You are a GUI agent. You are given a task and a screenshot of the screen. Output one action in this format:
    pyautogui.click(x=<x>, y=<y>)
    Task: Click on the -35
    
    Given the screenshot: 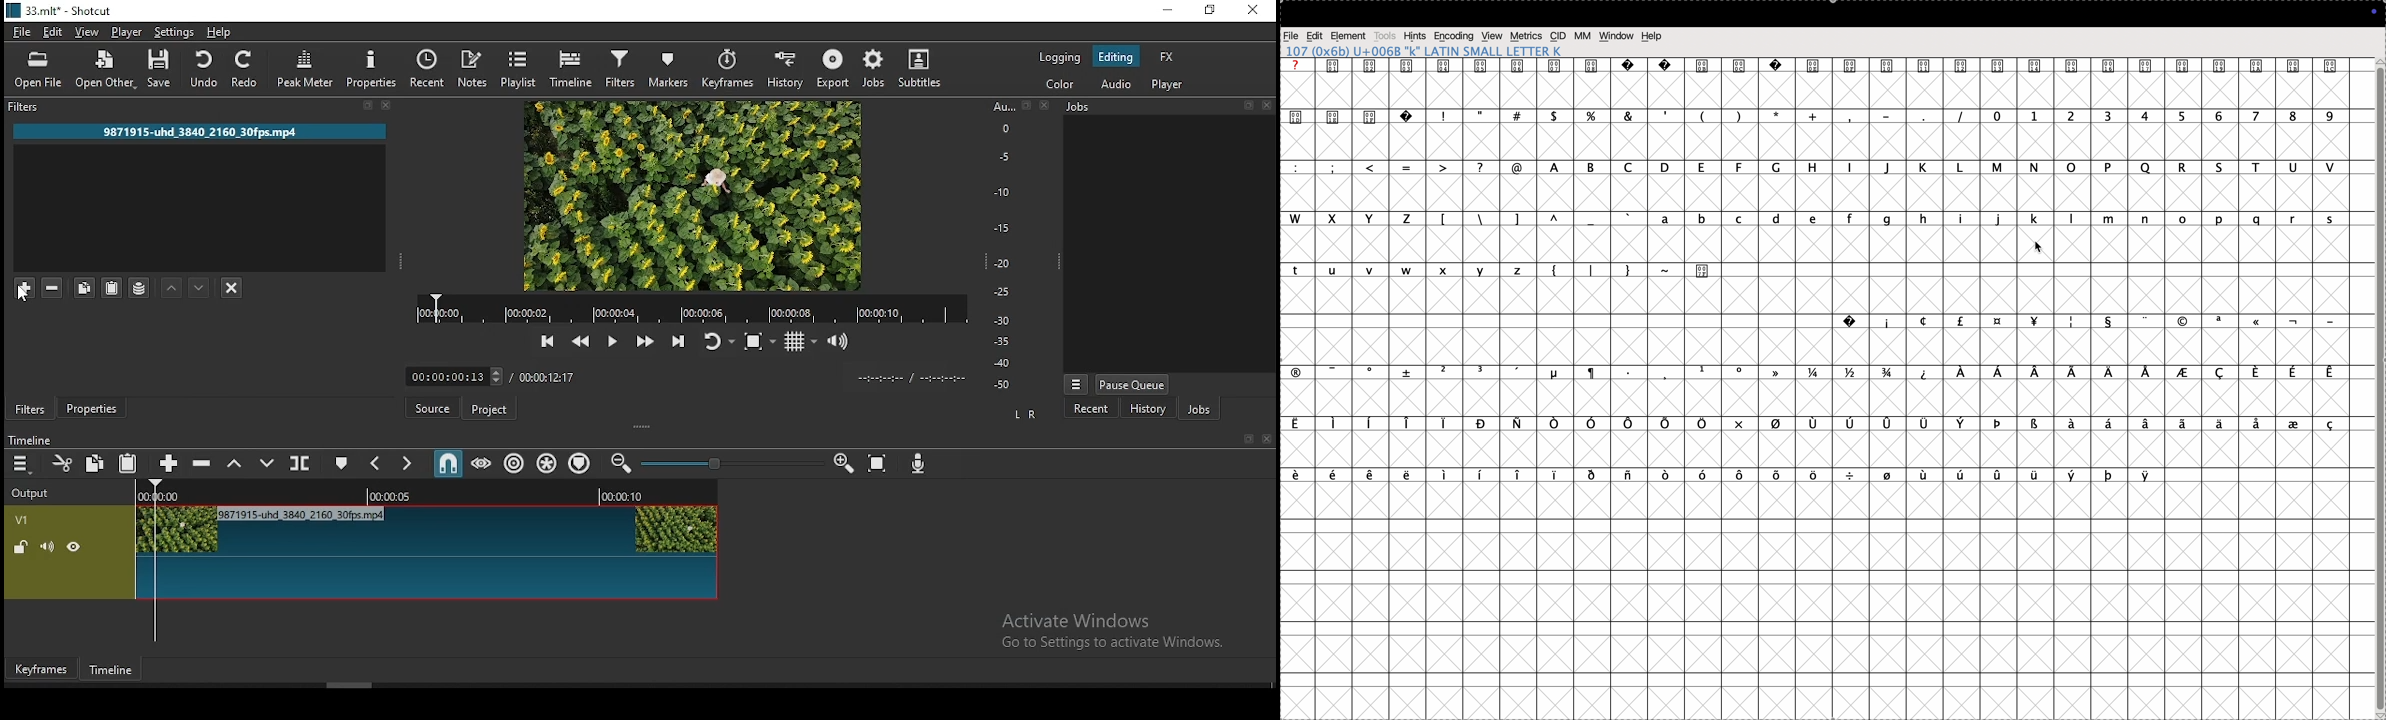 What is the action you would take?
    pyautogui.click(x=1000, y=339)
    